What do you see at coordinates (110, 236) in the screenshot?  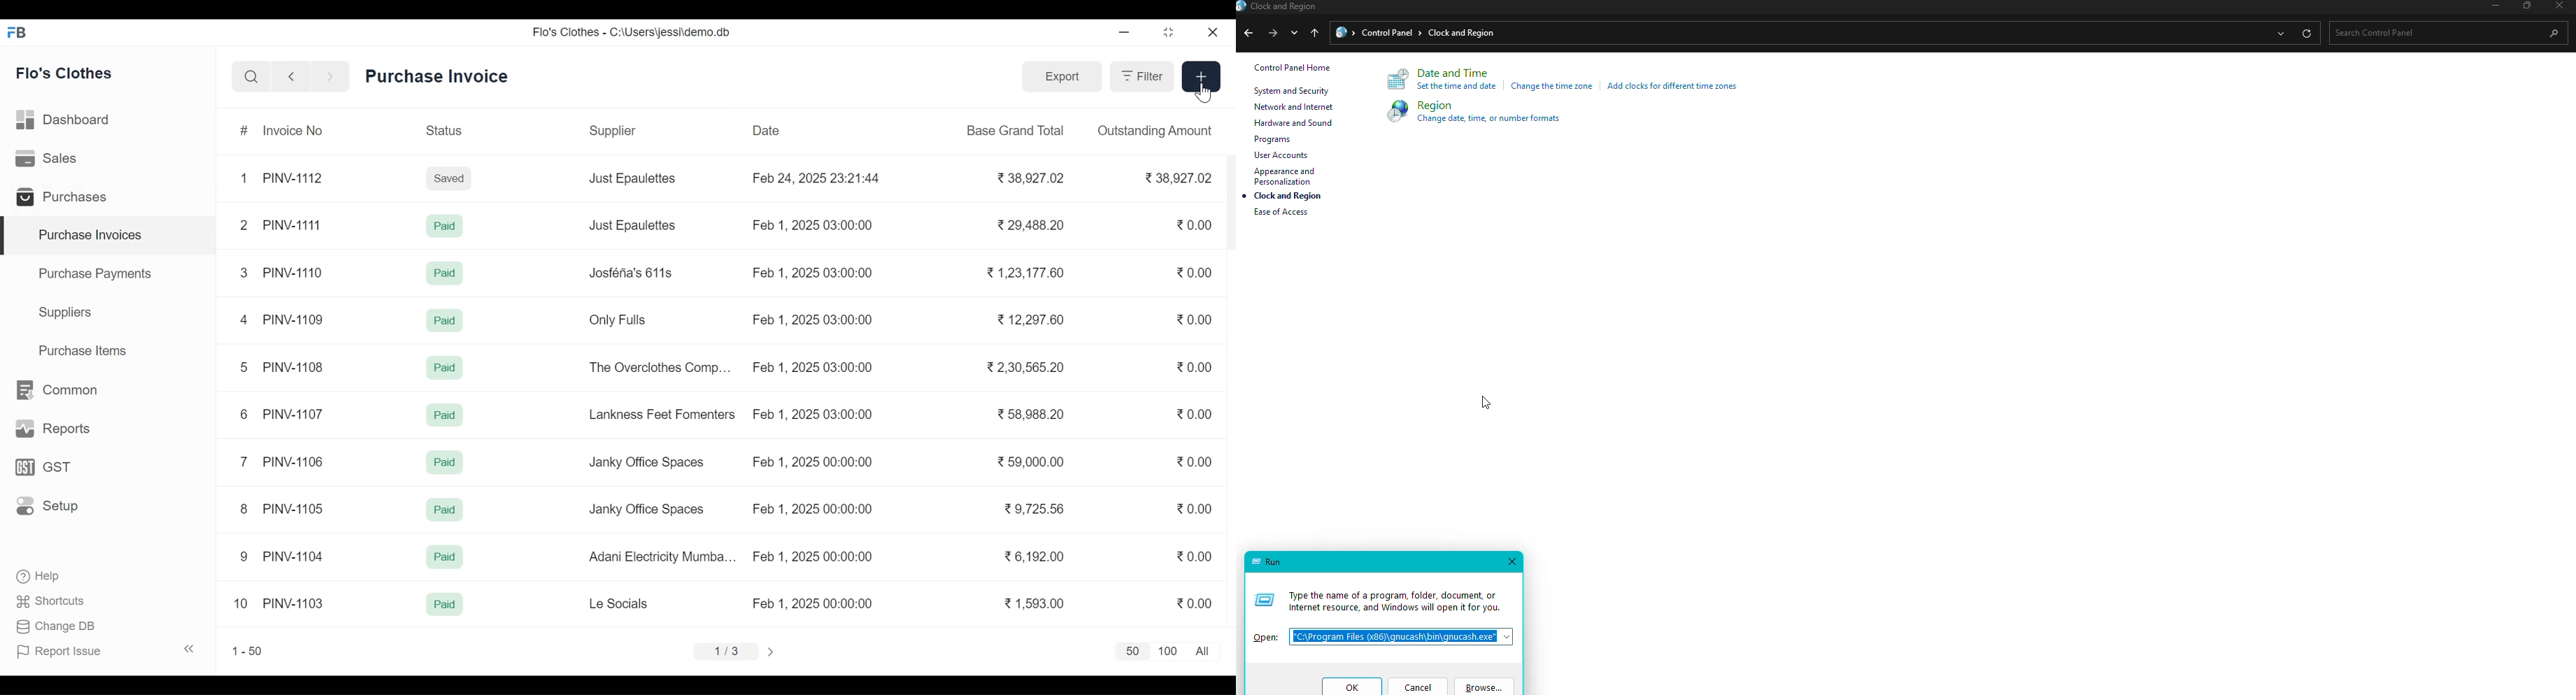 I see `Purchase Invoices` at bounding box center [110, 236].